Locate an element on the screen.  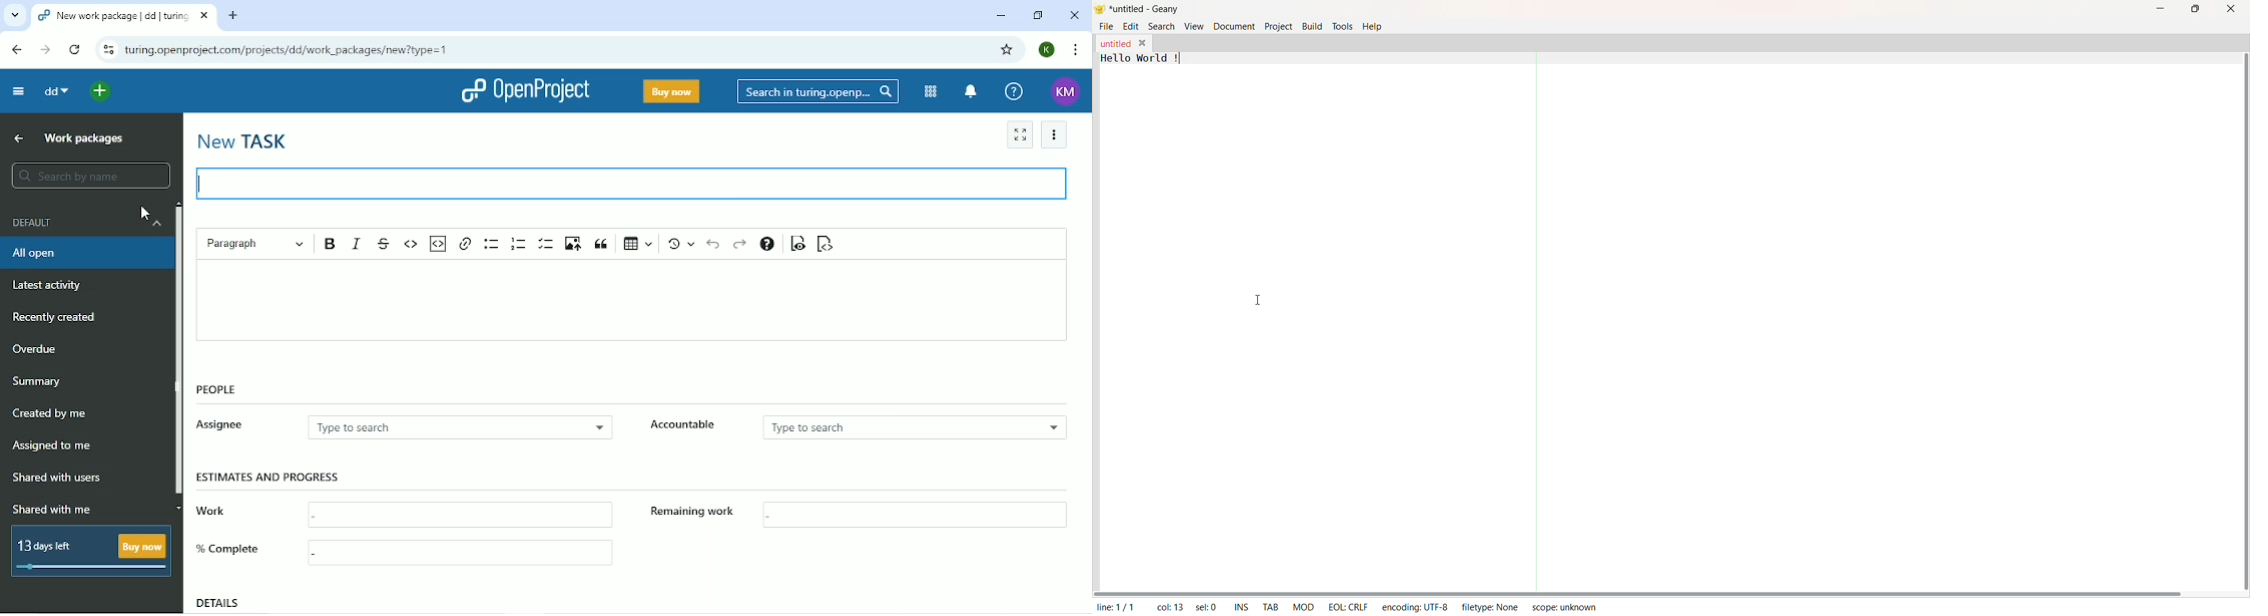
K is located at coordinates (1046, 49).